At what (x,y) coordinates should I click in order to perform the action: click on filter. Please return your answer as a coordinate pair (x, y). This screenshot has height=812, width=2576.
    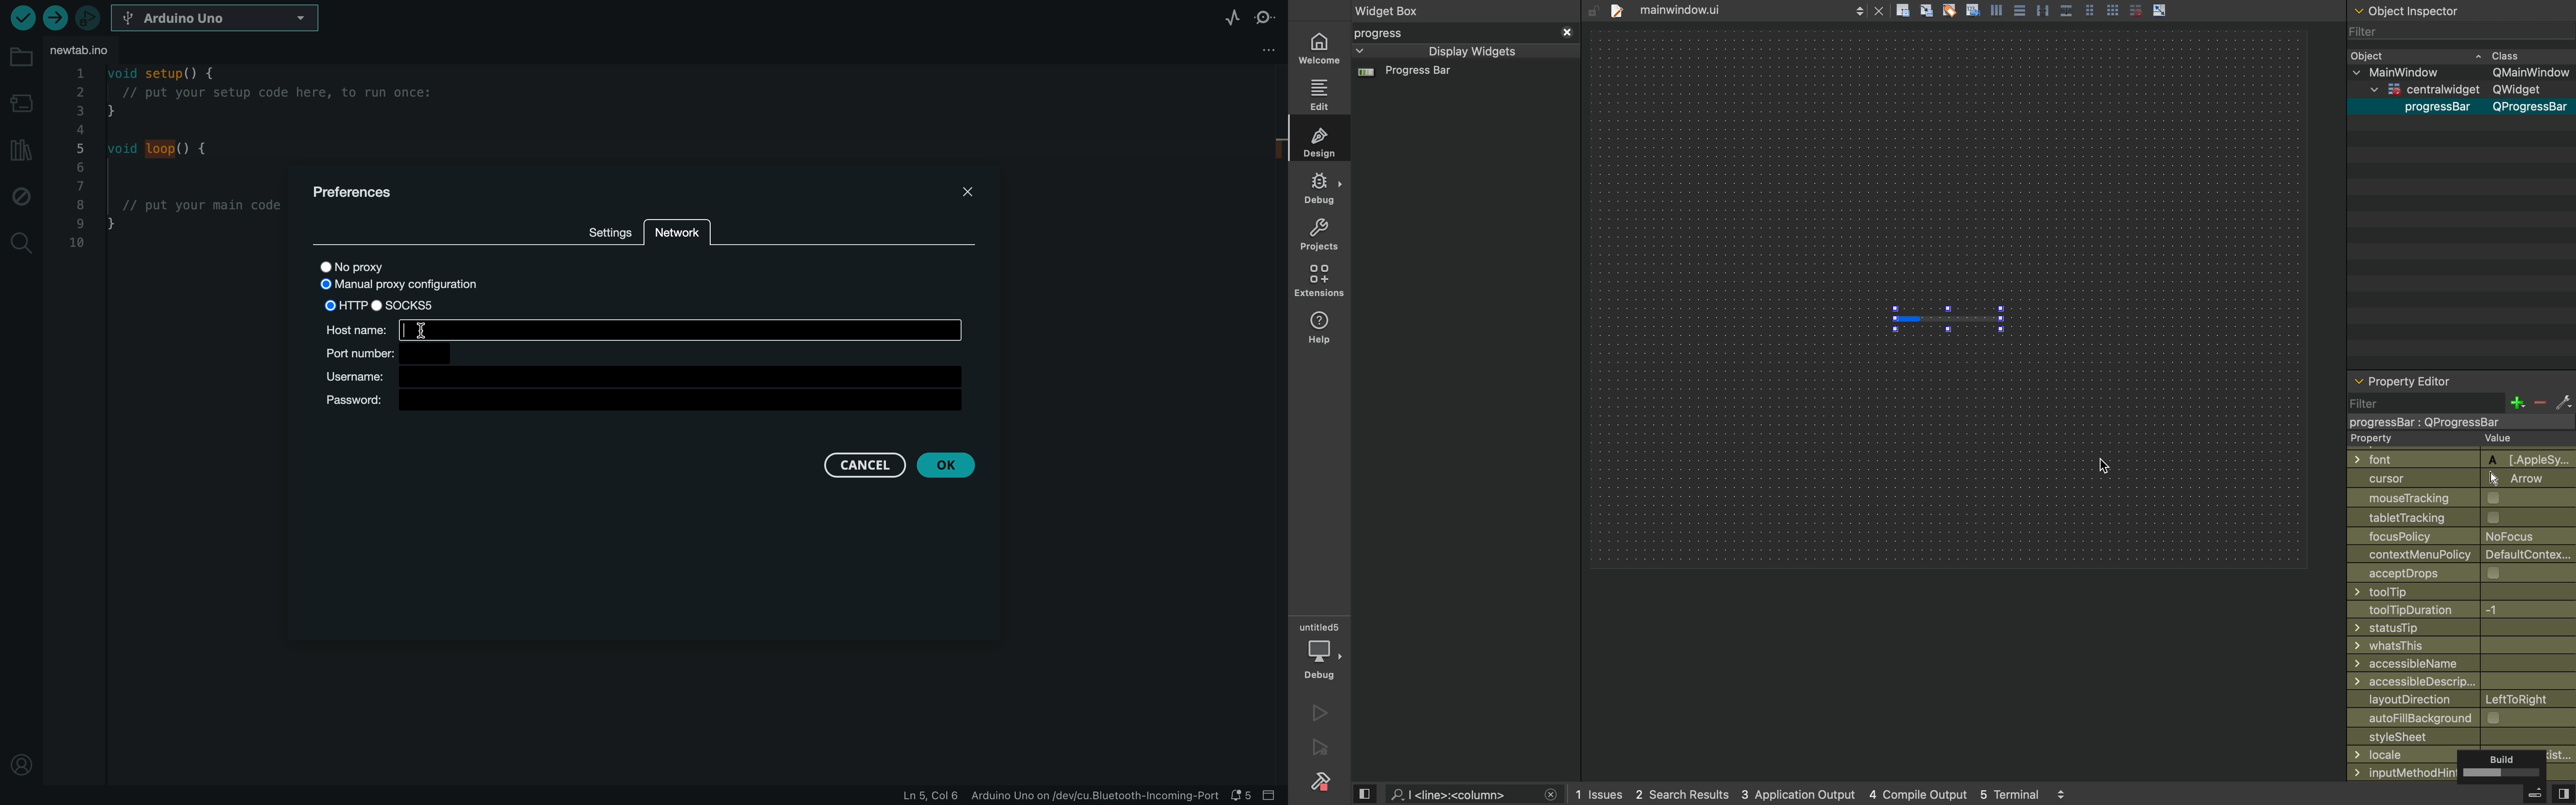
    Looking at the image, I should click on (2460, 402).